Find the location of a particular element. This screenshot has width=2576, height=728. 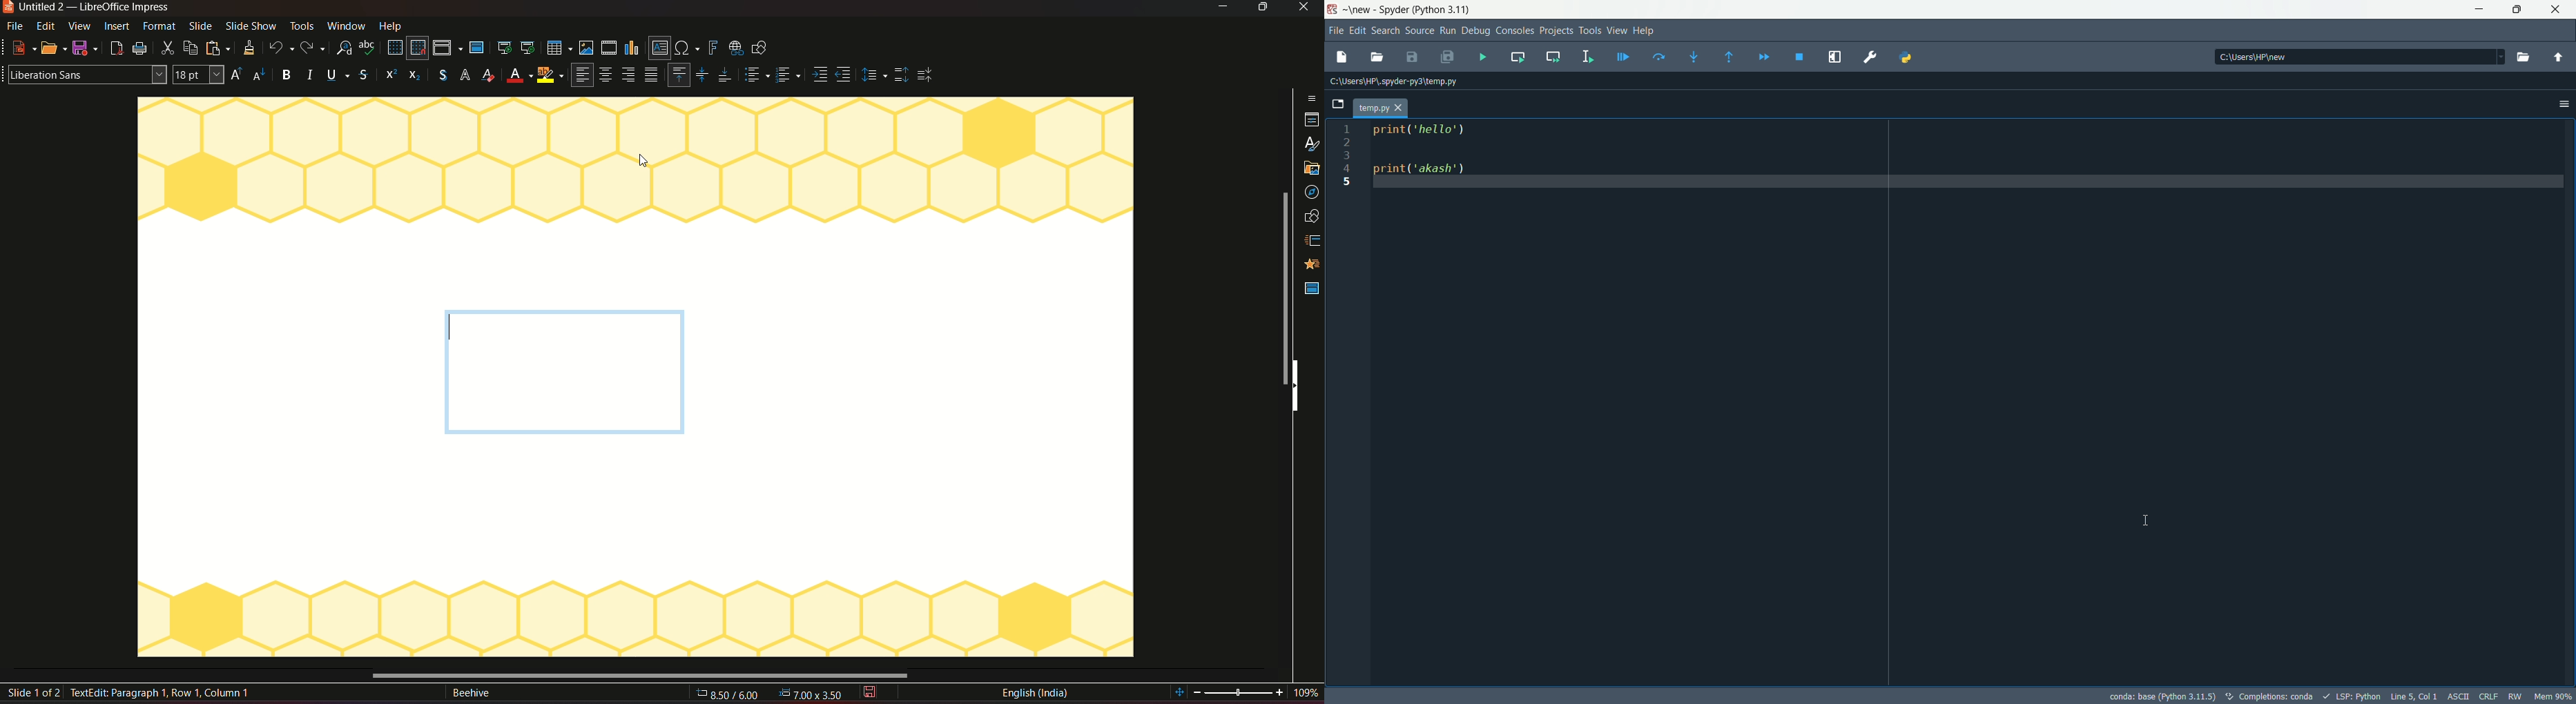

Strikethrough is located at coordinates (364, 75).